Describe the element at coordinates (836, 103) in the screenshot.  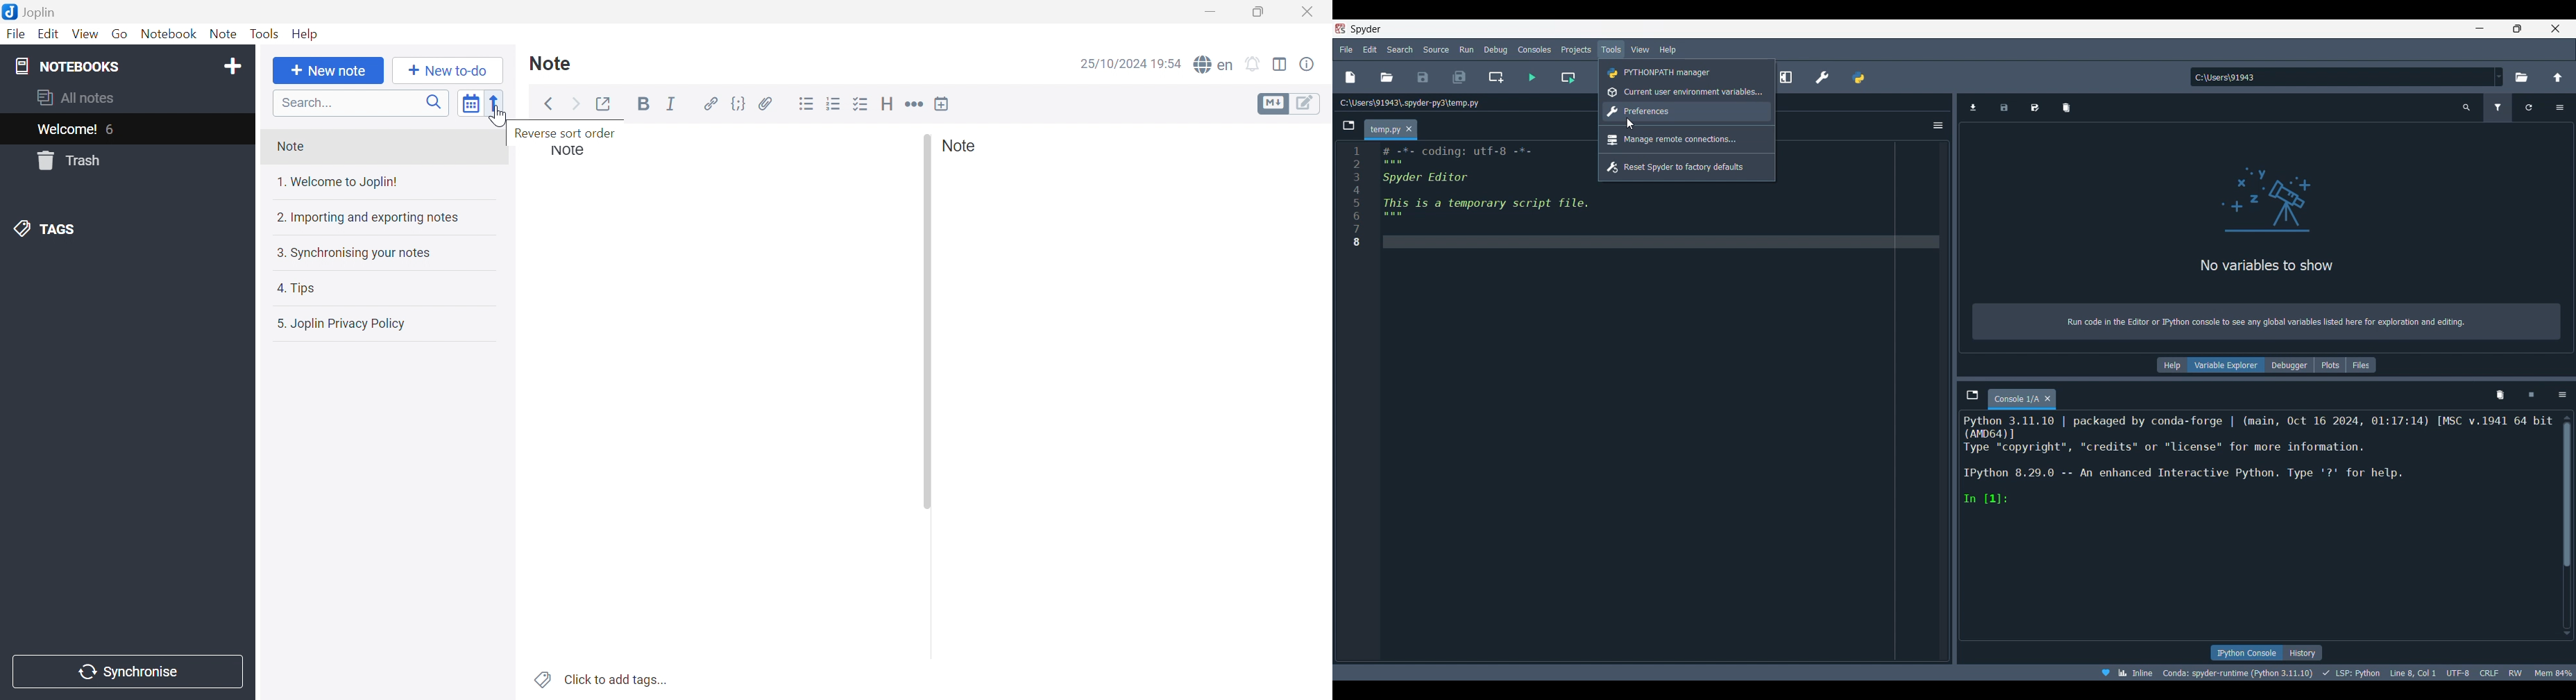
I see `Number` at that location.